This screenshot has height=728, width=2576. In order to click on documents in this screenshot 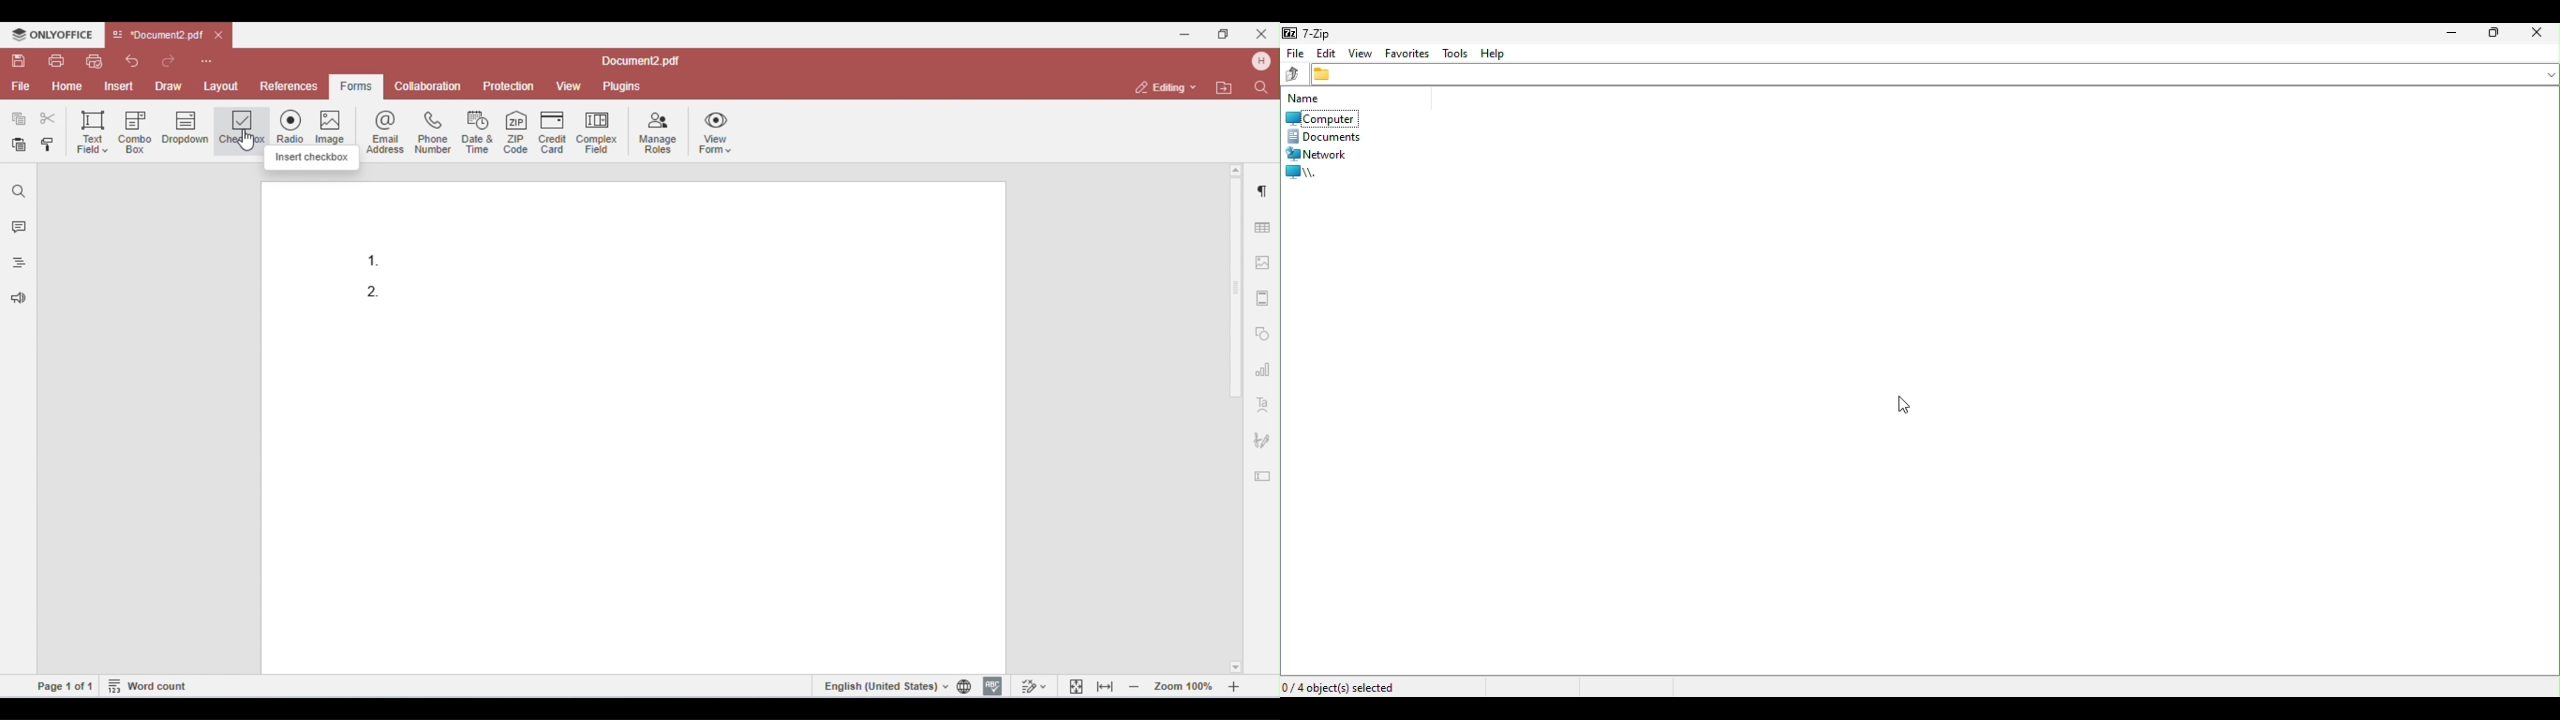, I will do `click(1326, 135)`.